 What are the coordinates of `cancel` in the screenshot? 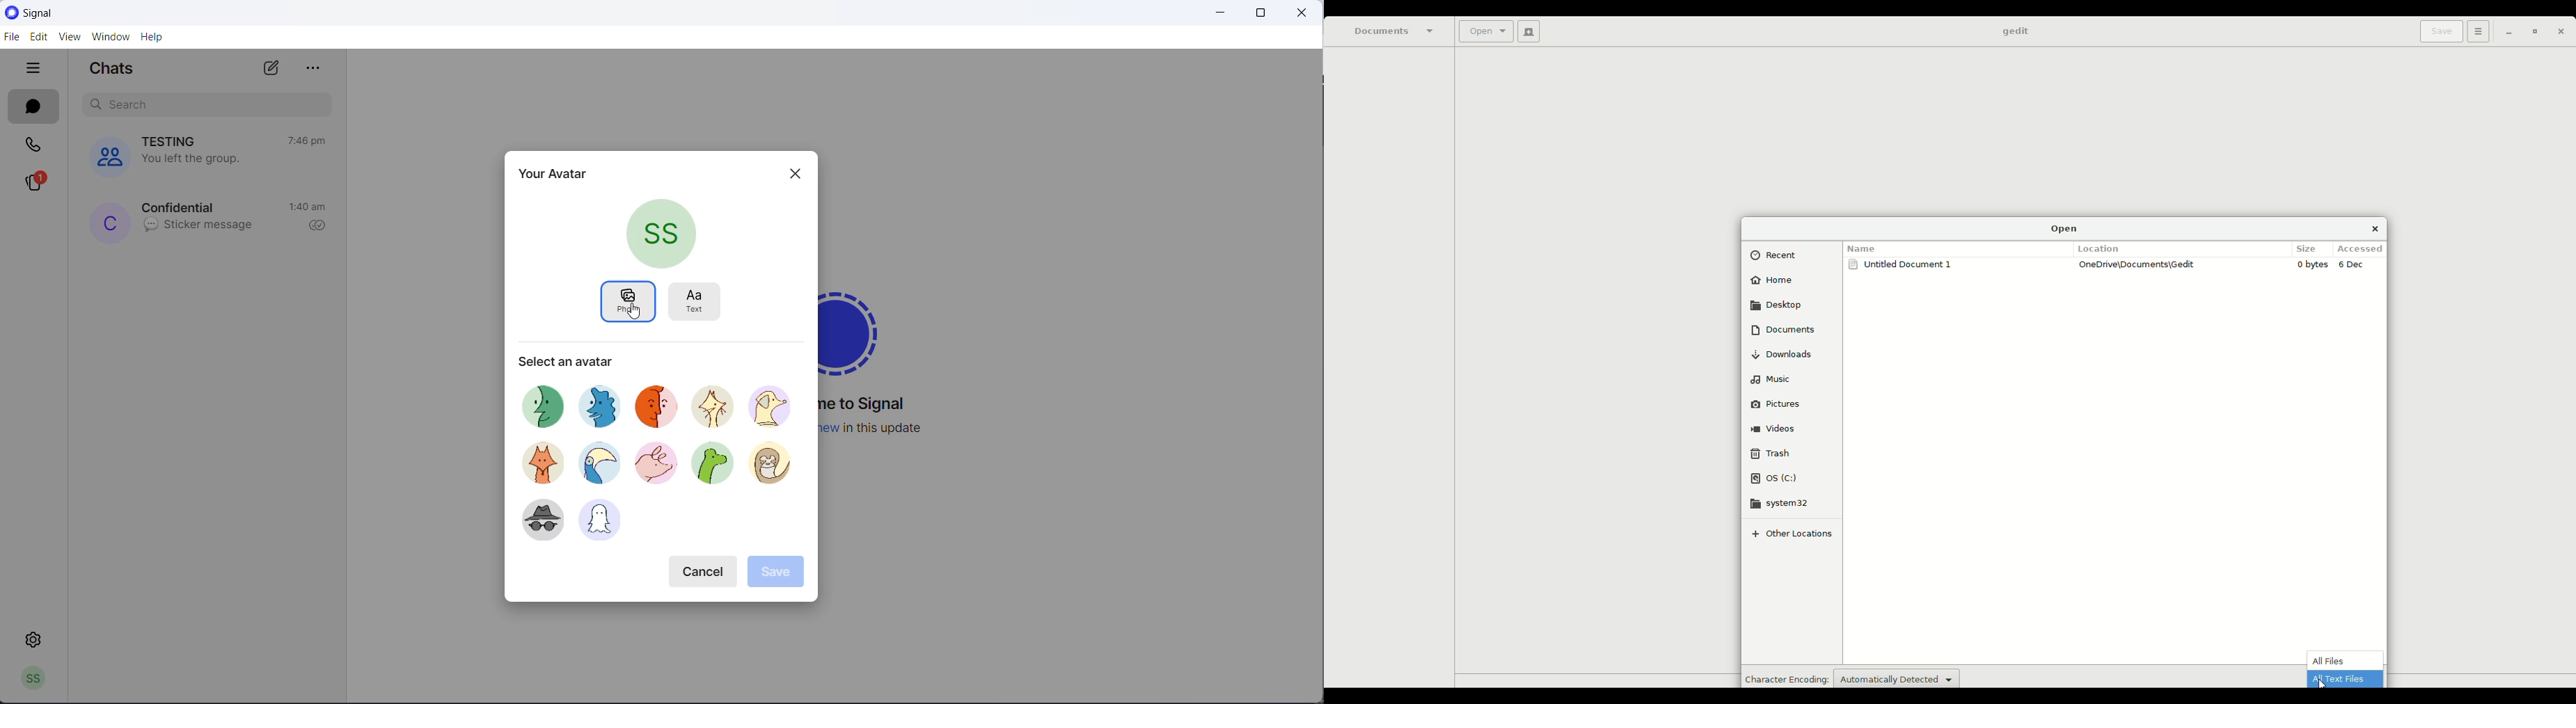 It's located at (705, 569).